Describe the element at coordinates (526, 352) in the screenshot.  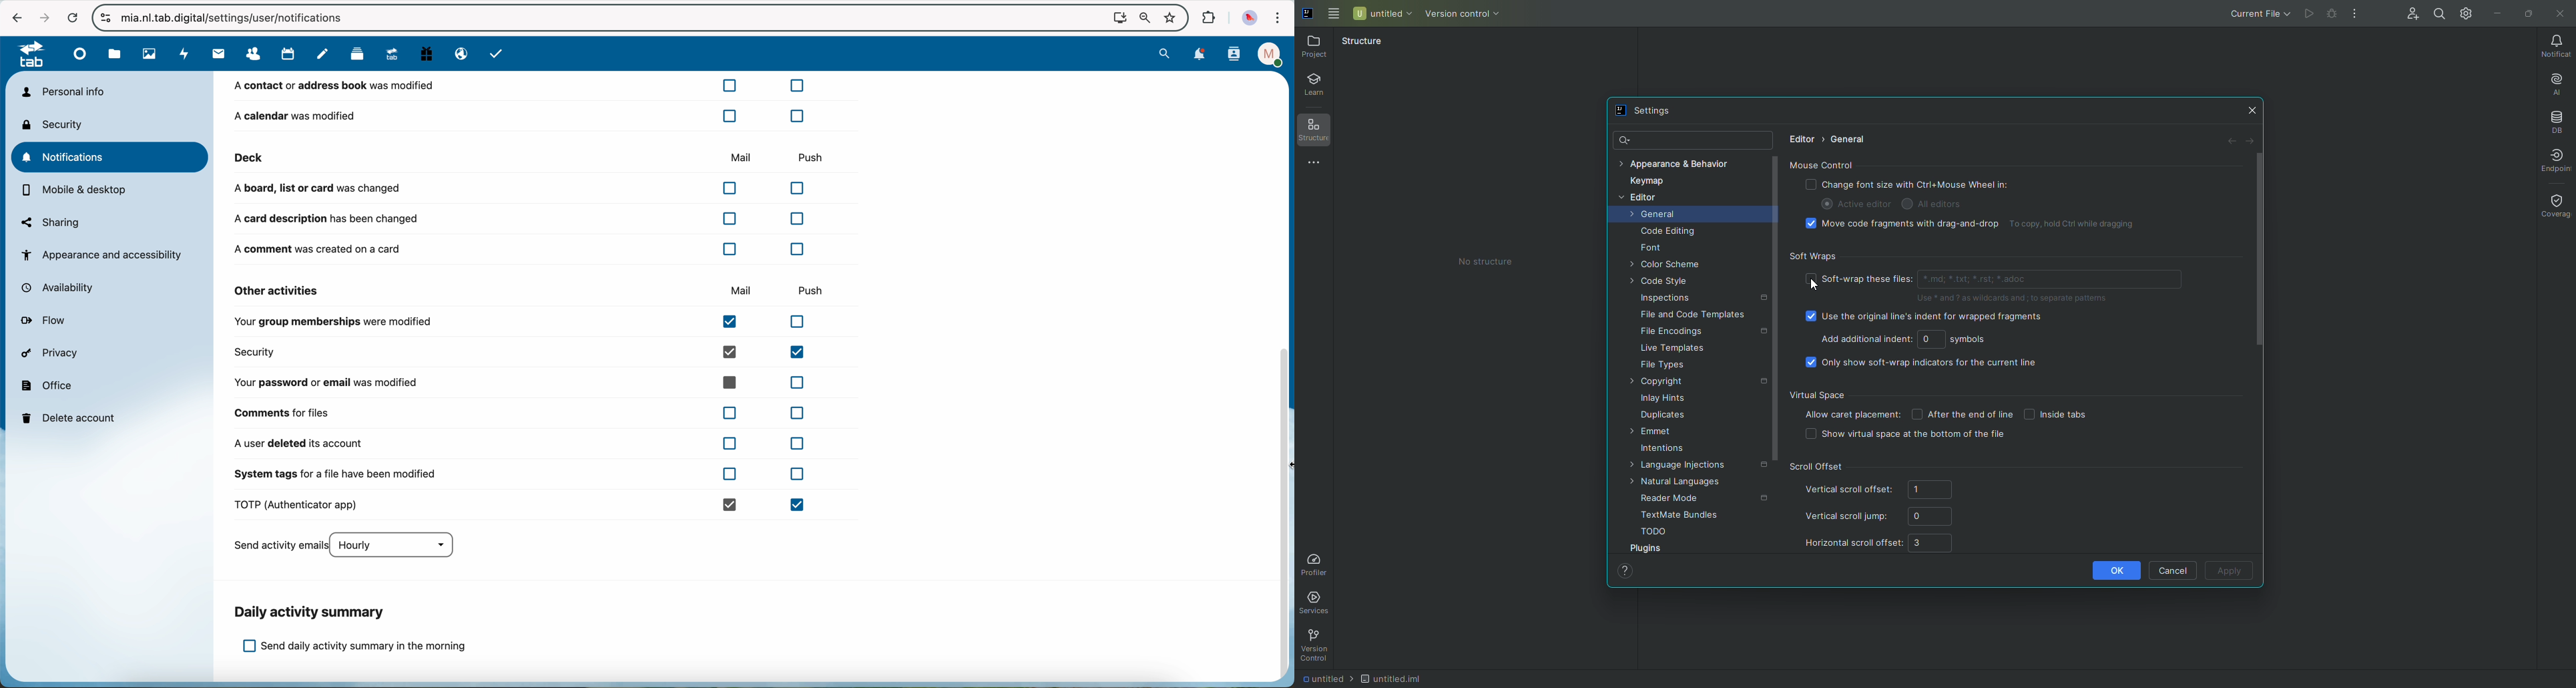
I see `security` at that location.